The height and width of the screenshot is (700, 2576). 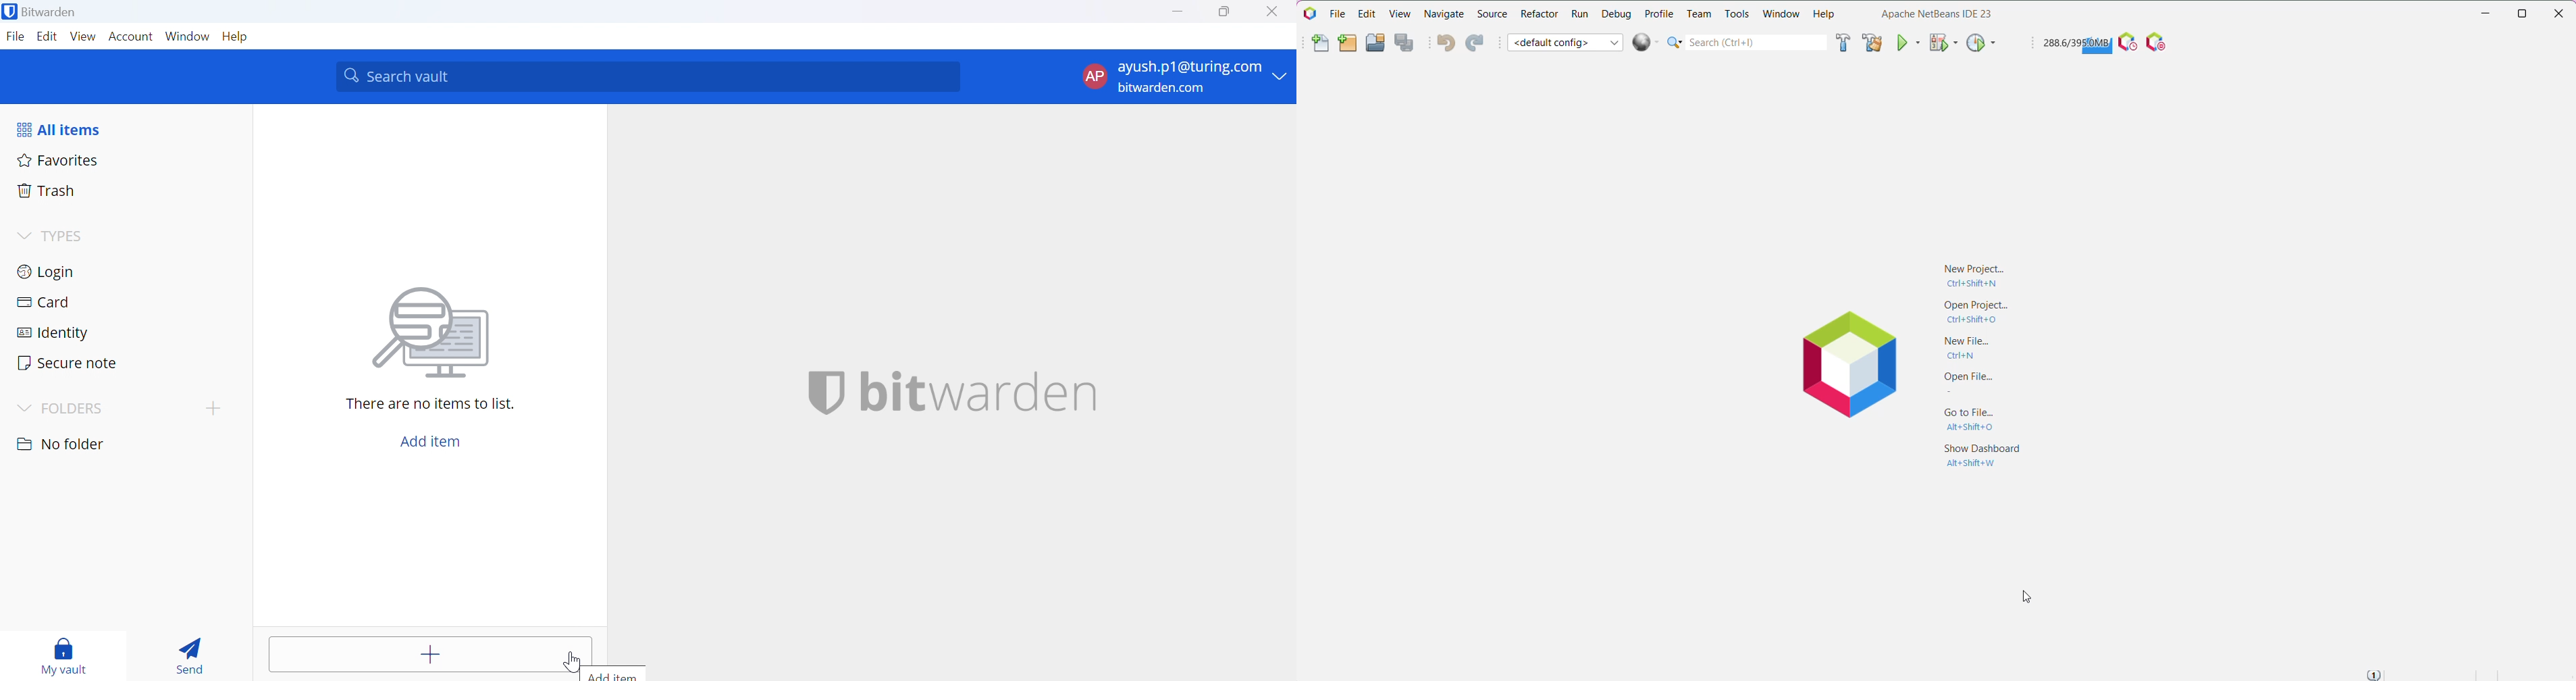 I want to click on Login, so click(x=48, y=270).